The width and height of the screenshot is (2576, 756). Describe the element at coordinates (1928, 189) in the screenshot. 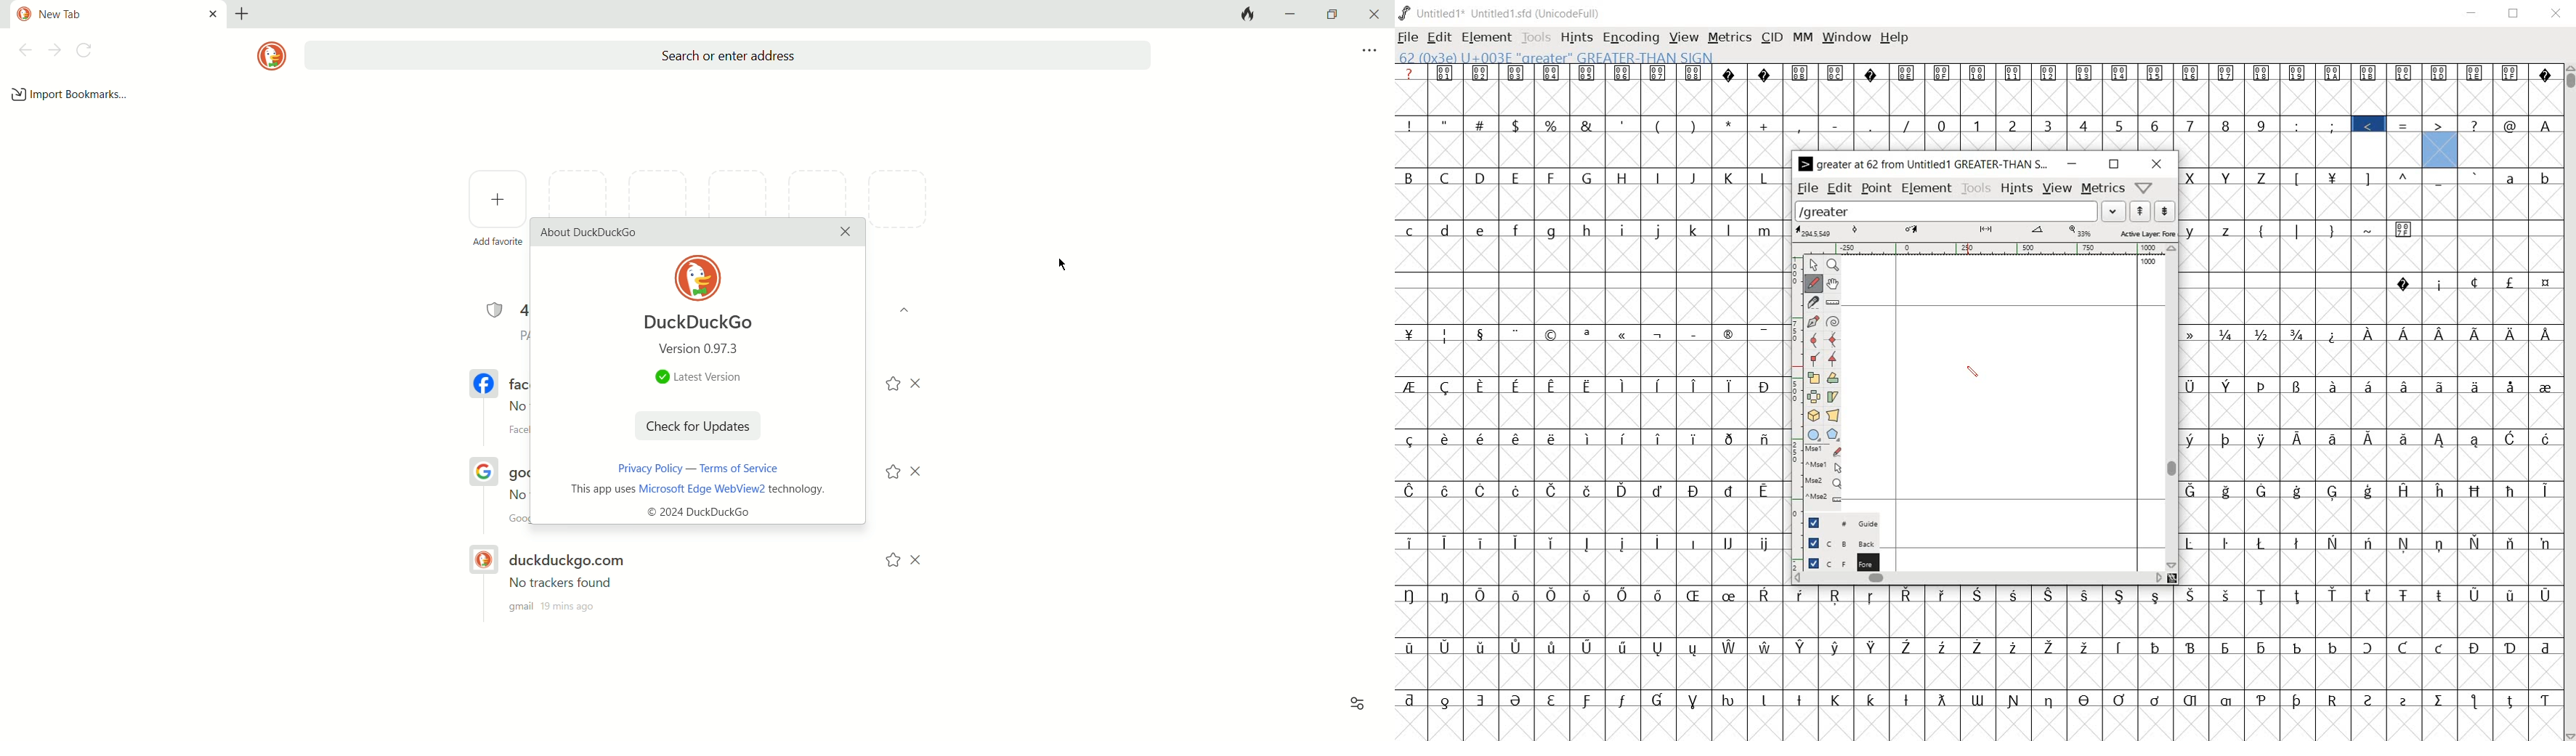

I see `element` at that location.